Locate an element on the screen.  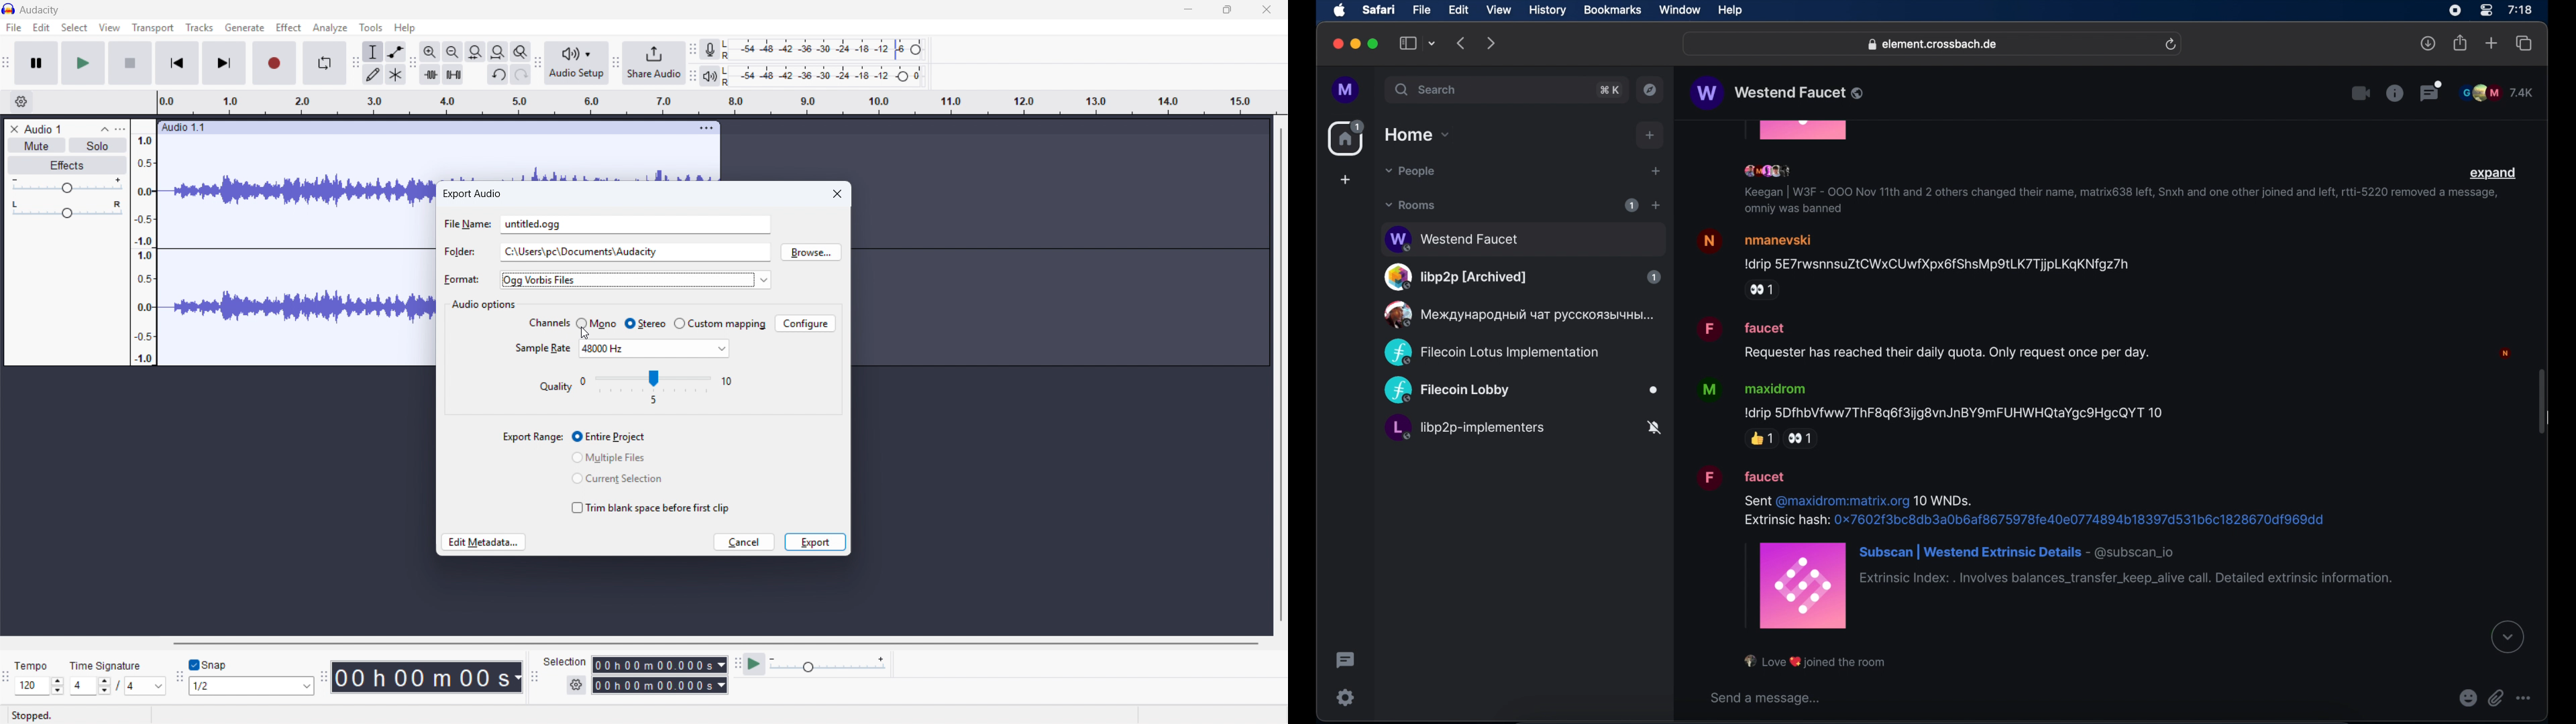
obscured icon is located at coordinates (1804, 131).